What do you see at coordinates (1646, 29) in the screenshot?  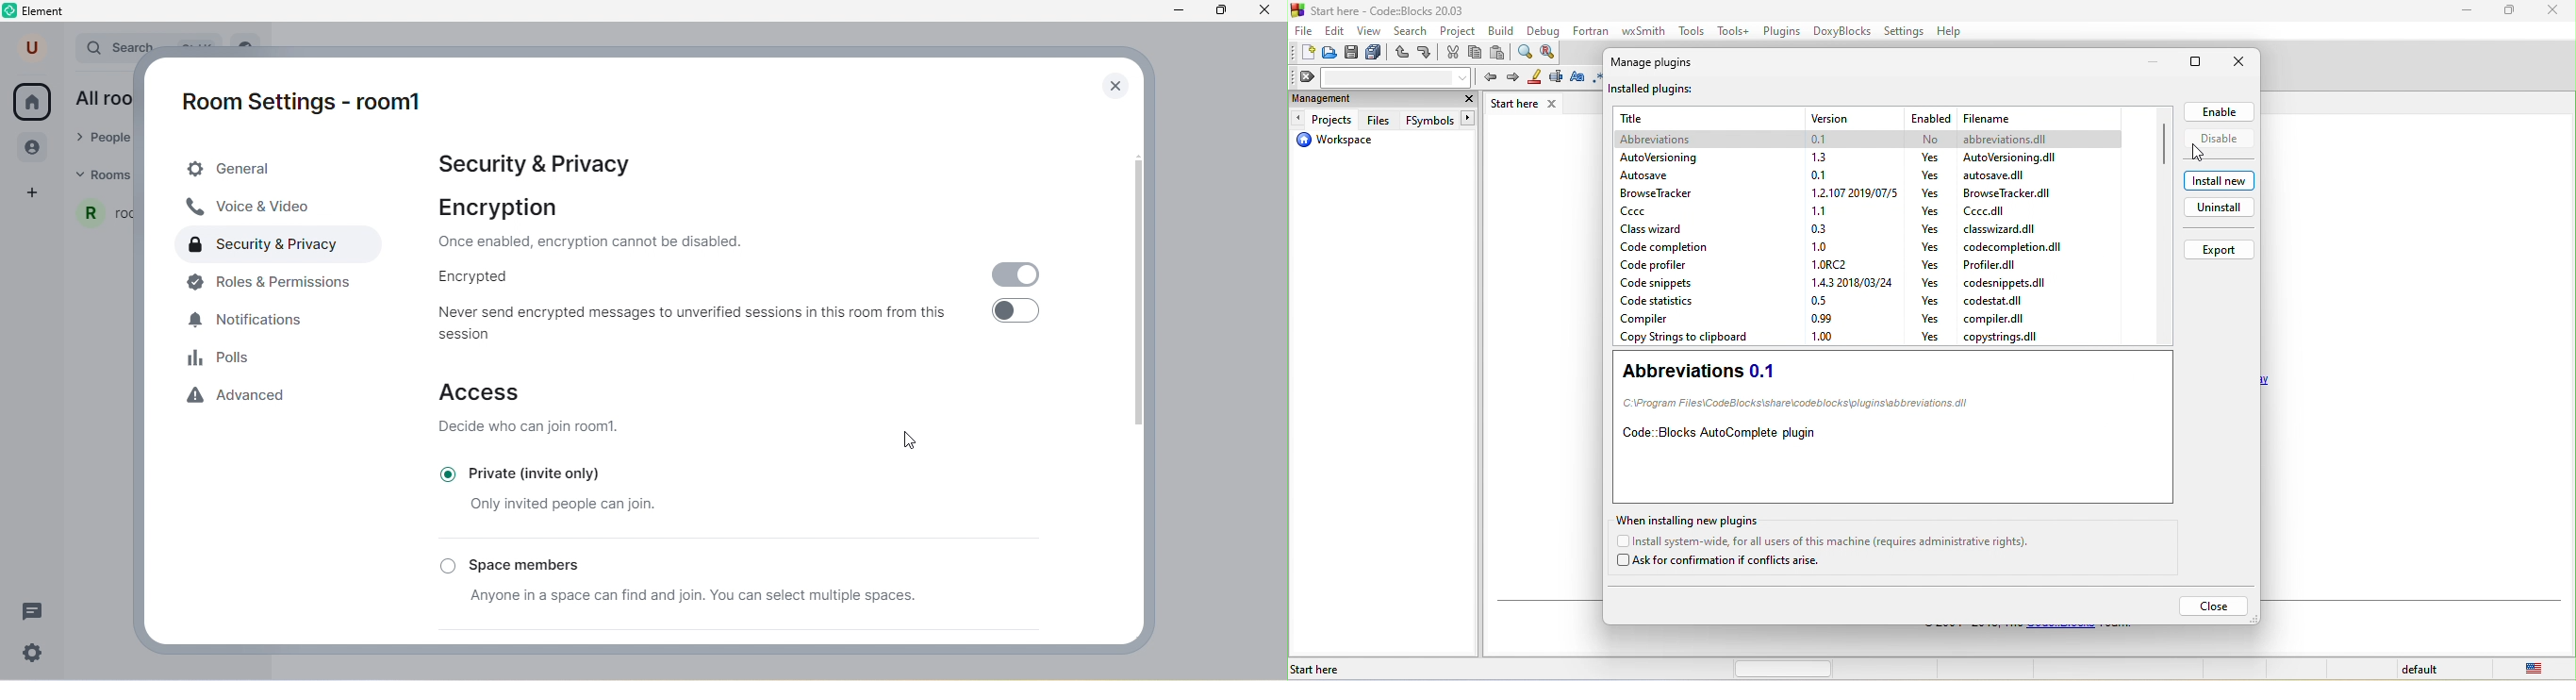 I see `wxsmith` at bounding box center [1646, 29].